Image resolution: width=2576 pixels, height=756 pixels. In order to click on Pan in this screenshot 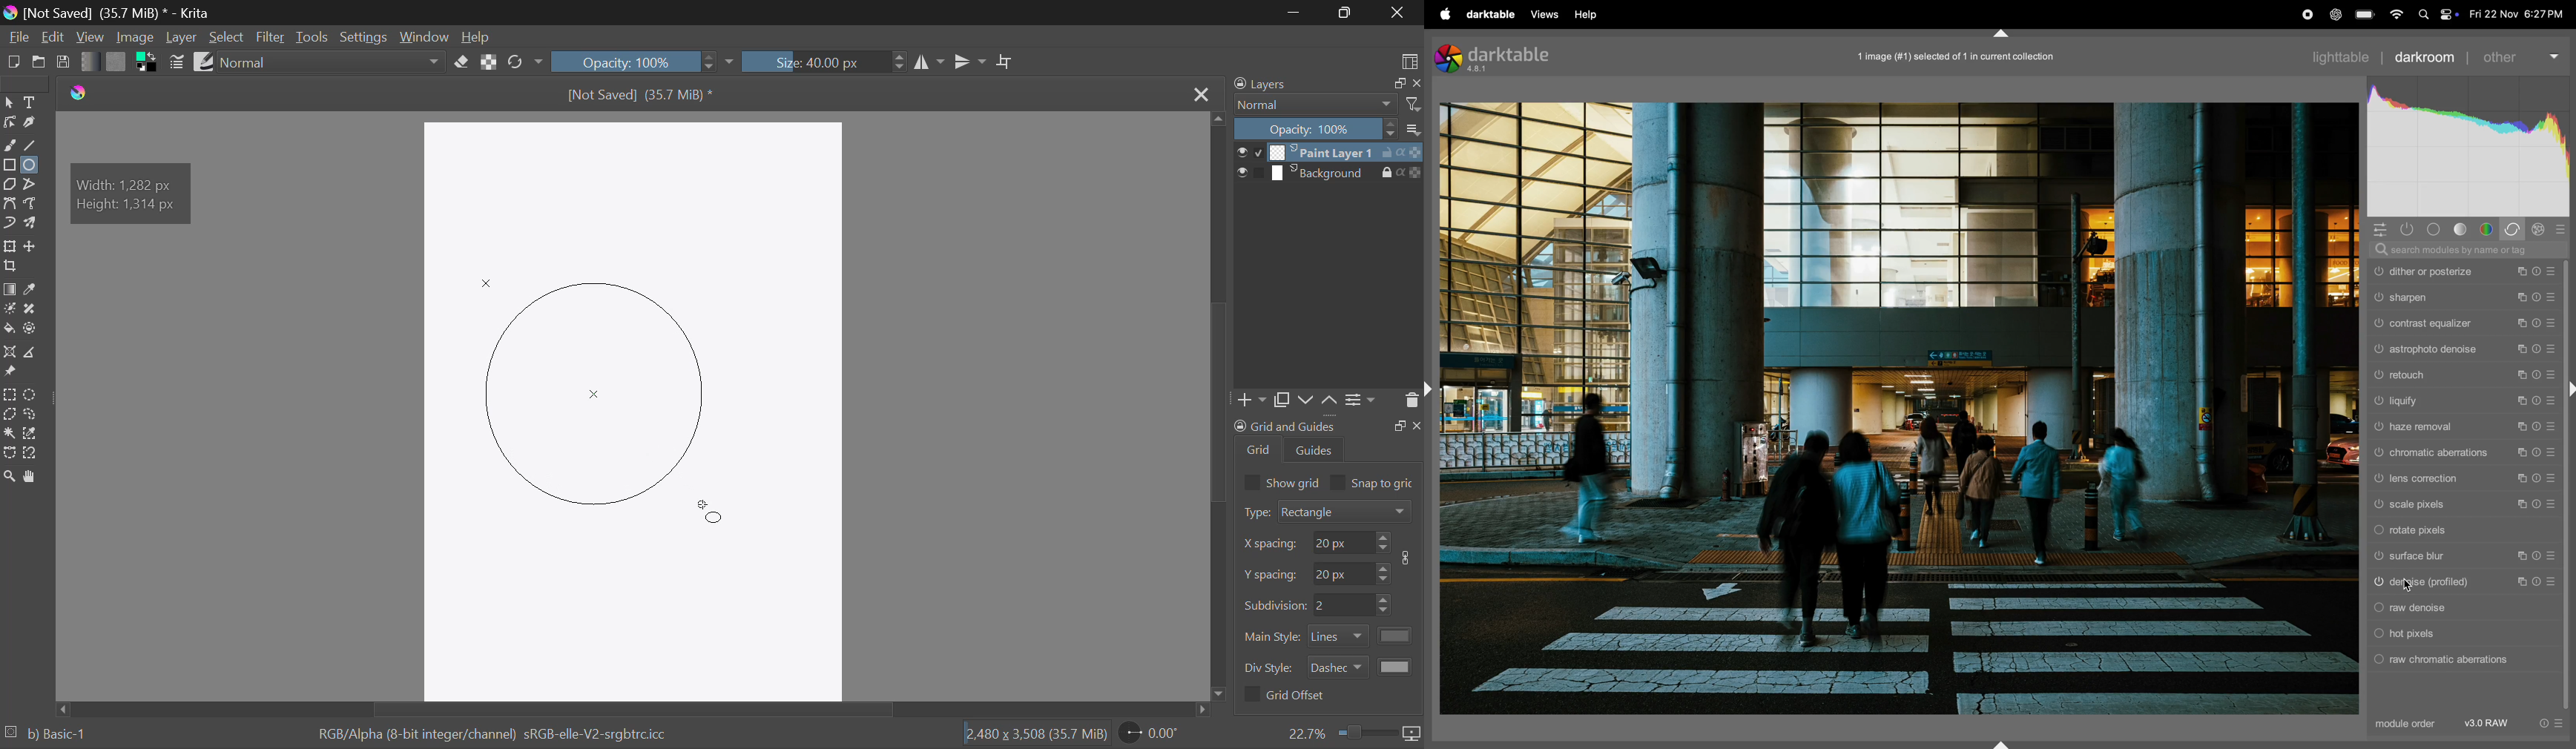, I will do `click(31, 477)`.